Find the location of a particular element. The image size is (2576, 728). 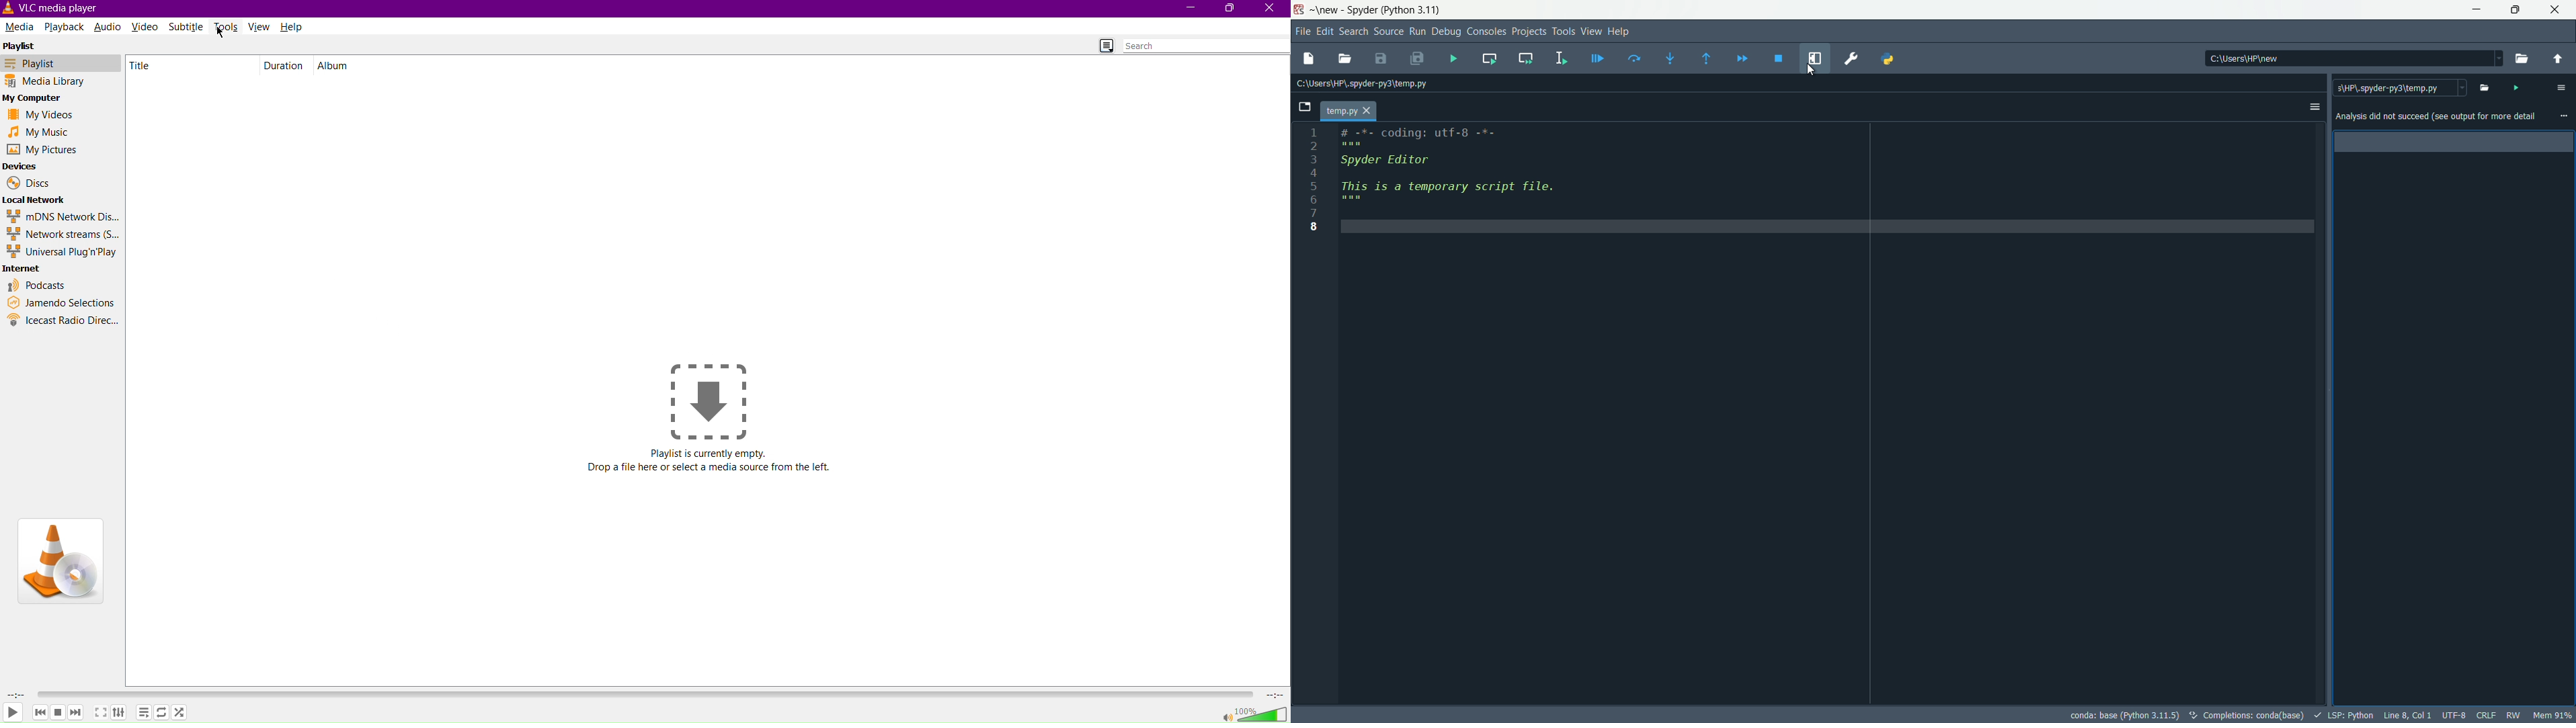

open file is located at coordinates (1344, 60).